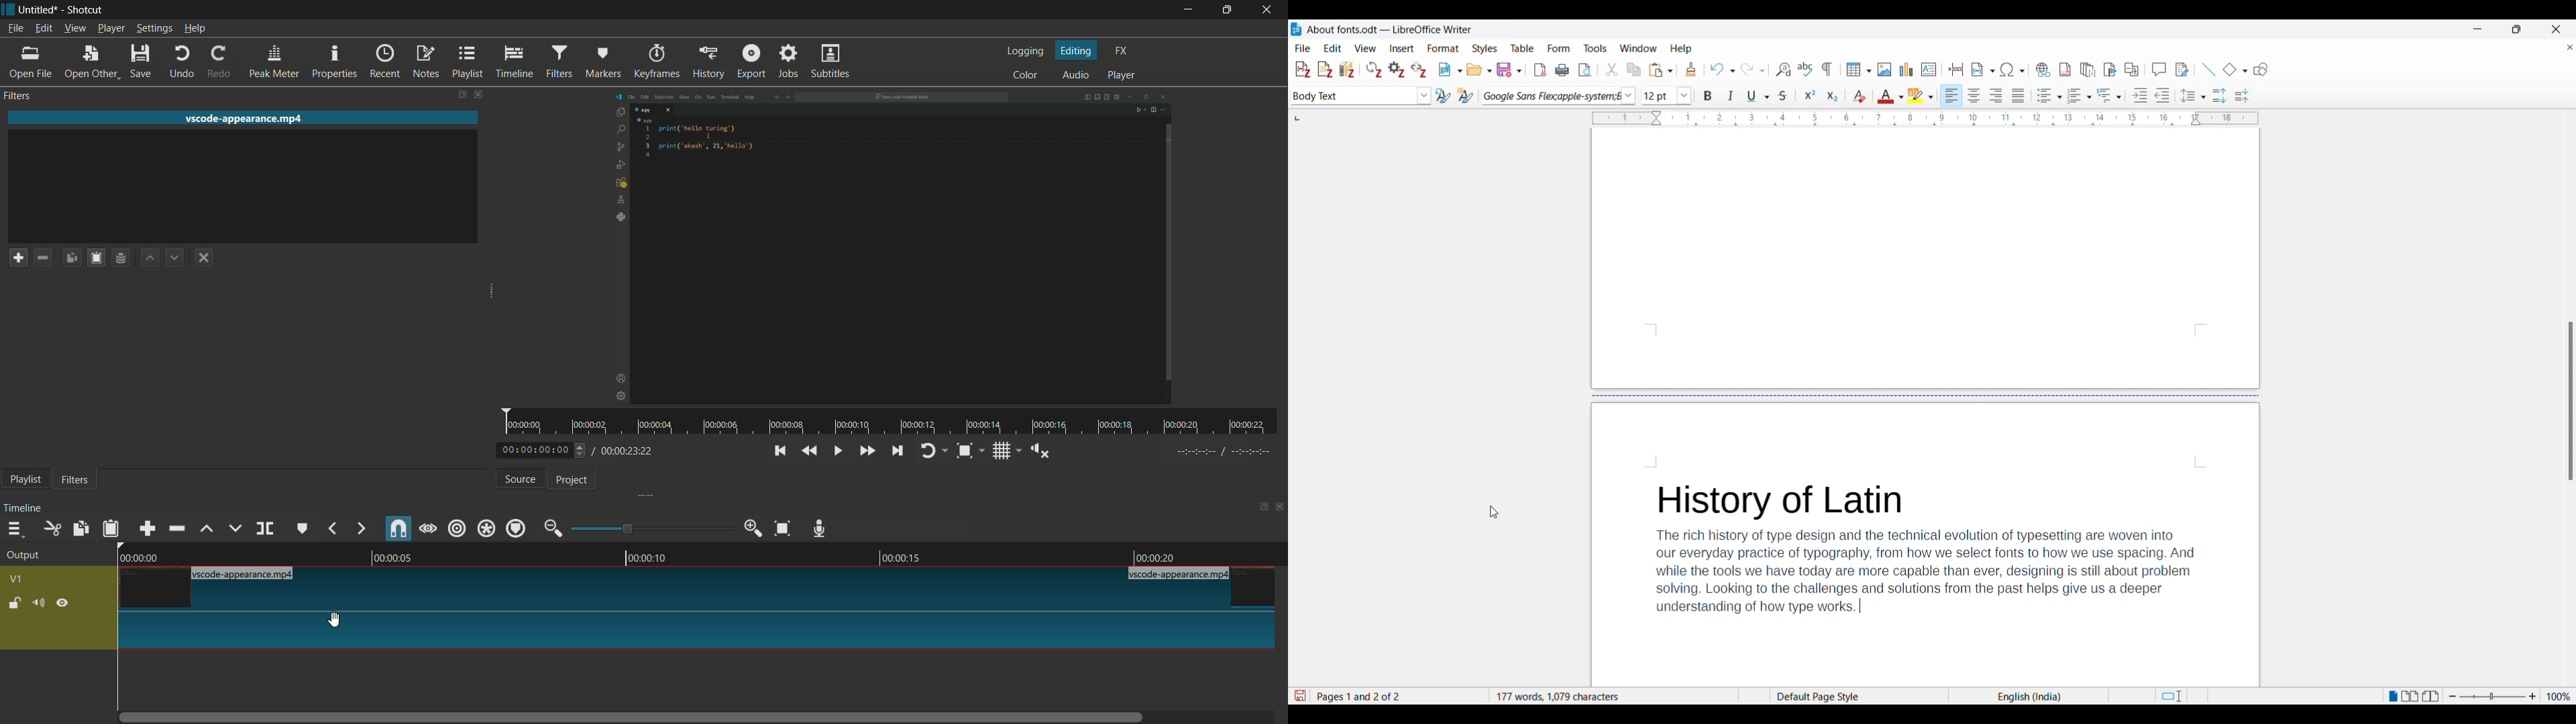  What do you see at coordinates (1929, 70) in the screenshot?
I see `Insert text box` at bounding box center [1929, 70].